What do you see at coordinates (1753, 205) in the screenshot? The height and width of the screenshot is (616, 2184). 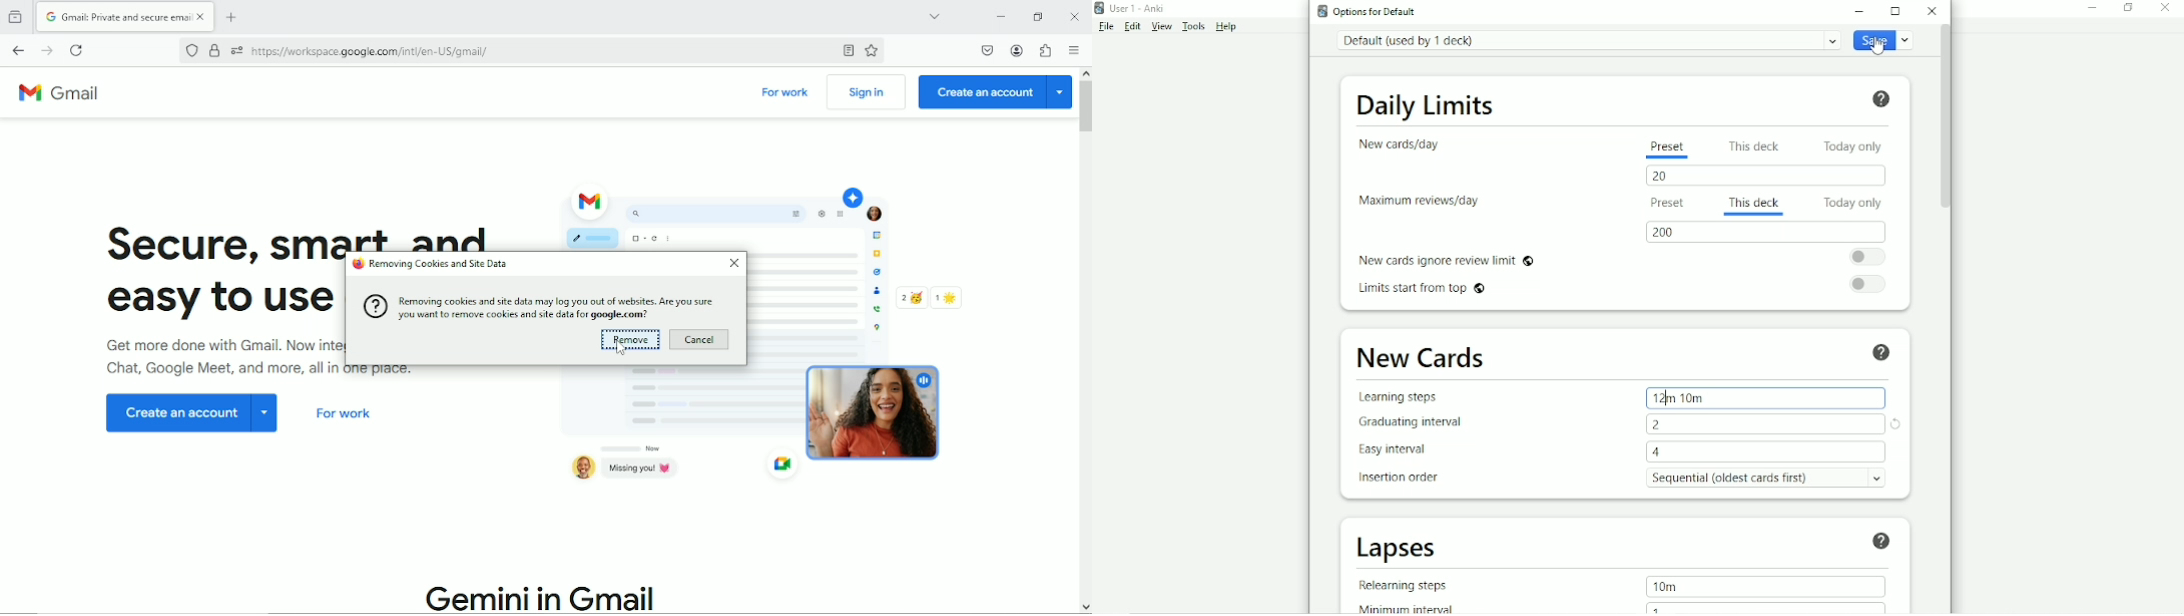 I see `This deck` at bounding box center [1753, 205].